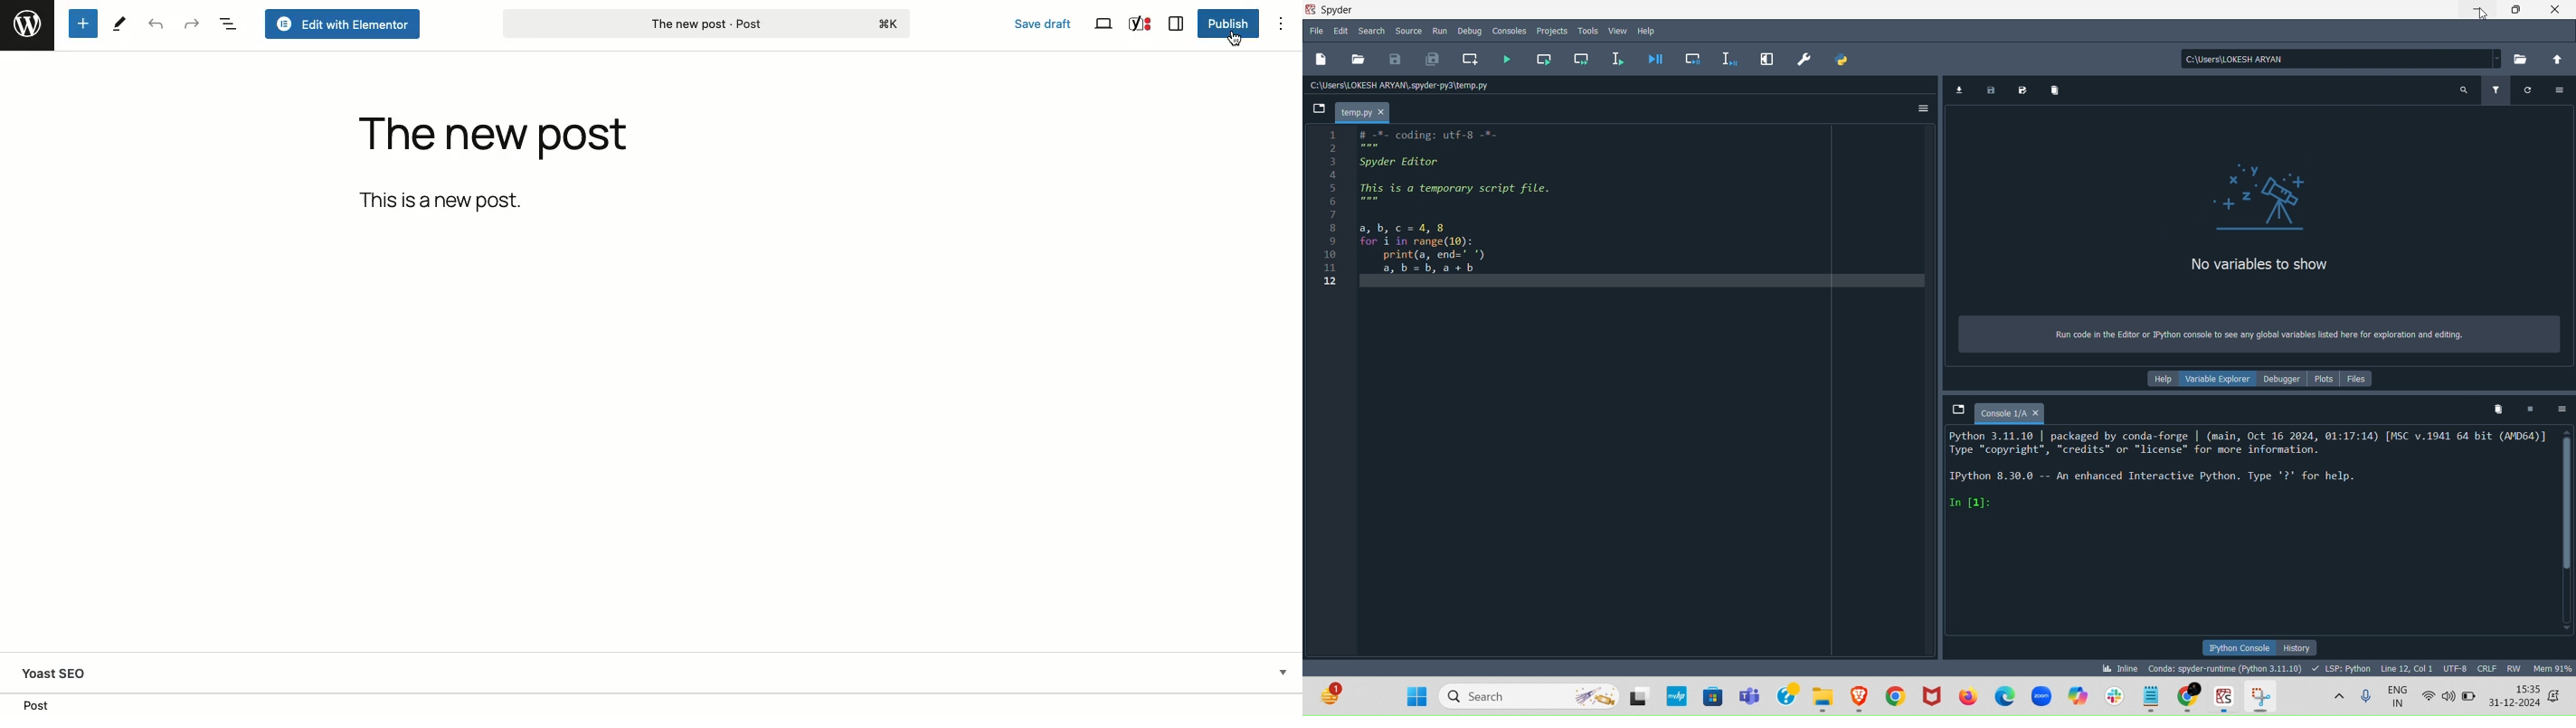  What do you see at coordinates (2516, 666) in the screenshot?
I see `File permissions` at bounding box center [2516, 666].